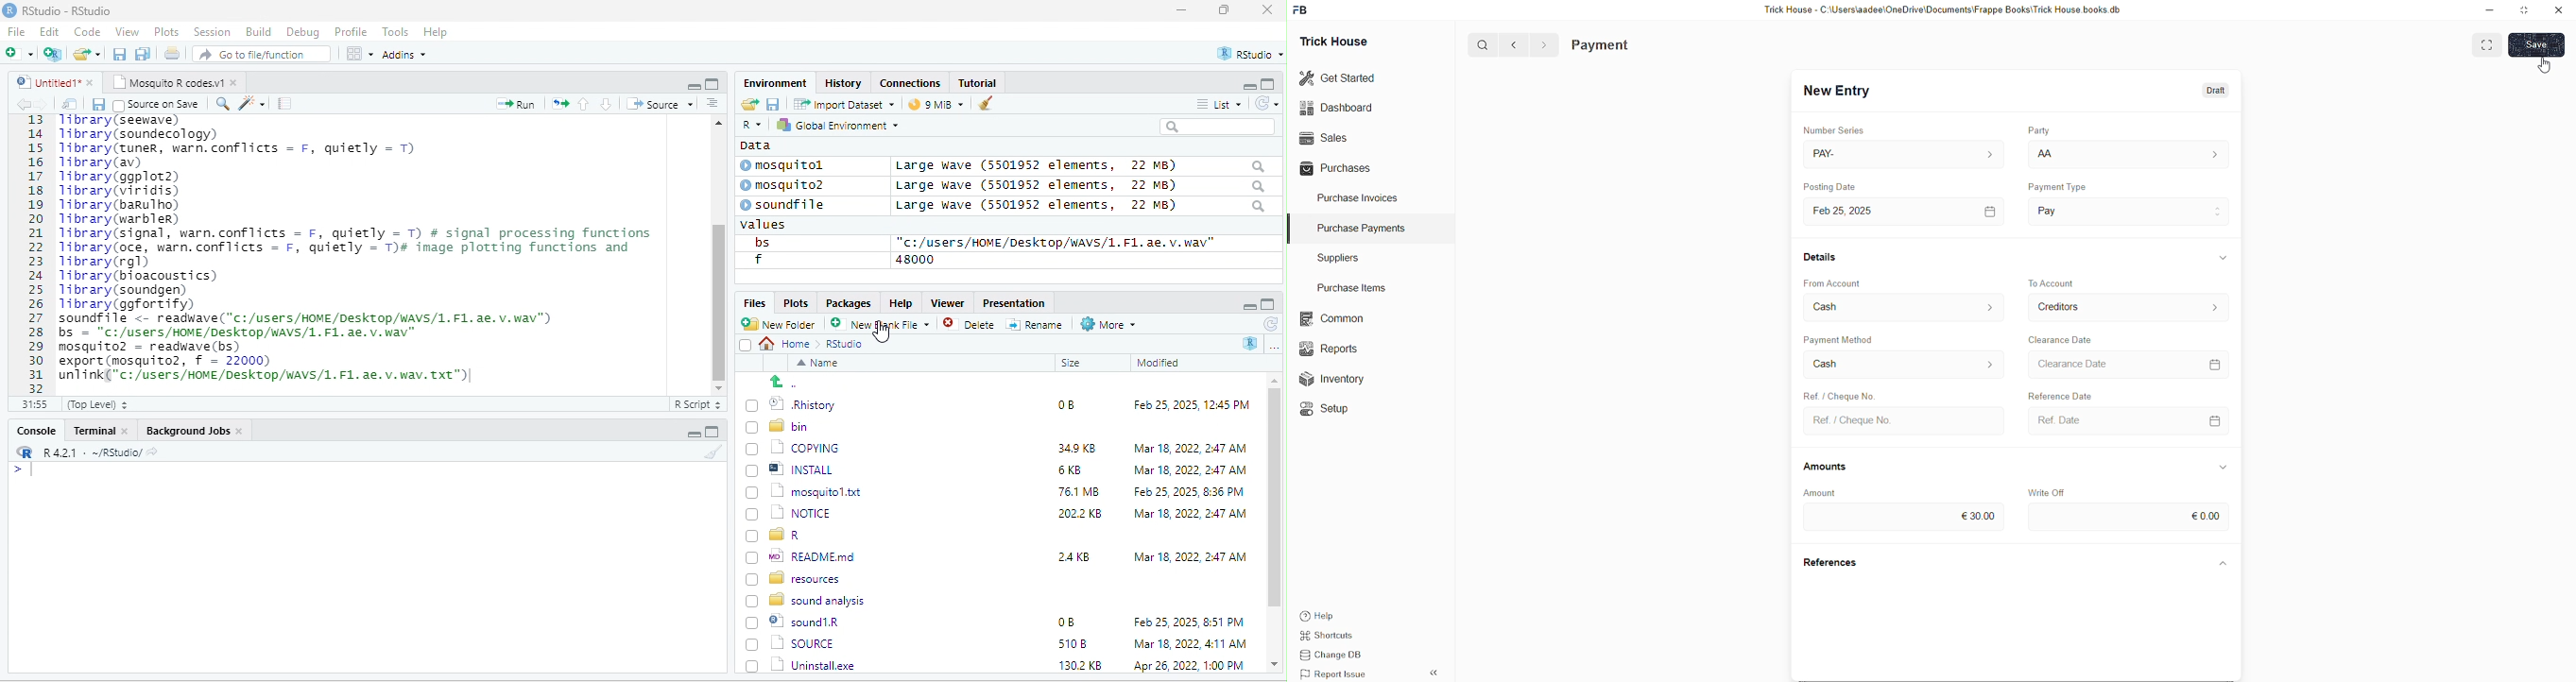 Image resolution: width=2576 pixels, height=700 pixels. Describe the element at coordinates (512, 104) in the screenshot. I see `Run` at that location.